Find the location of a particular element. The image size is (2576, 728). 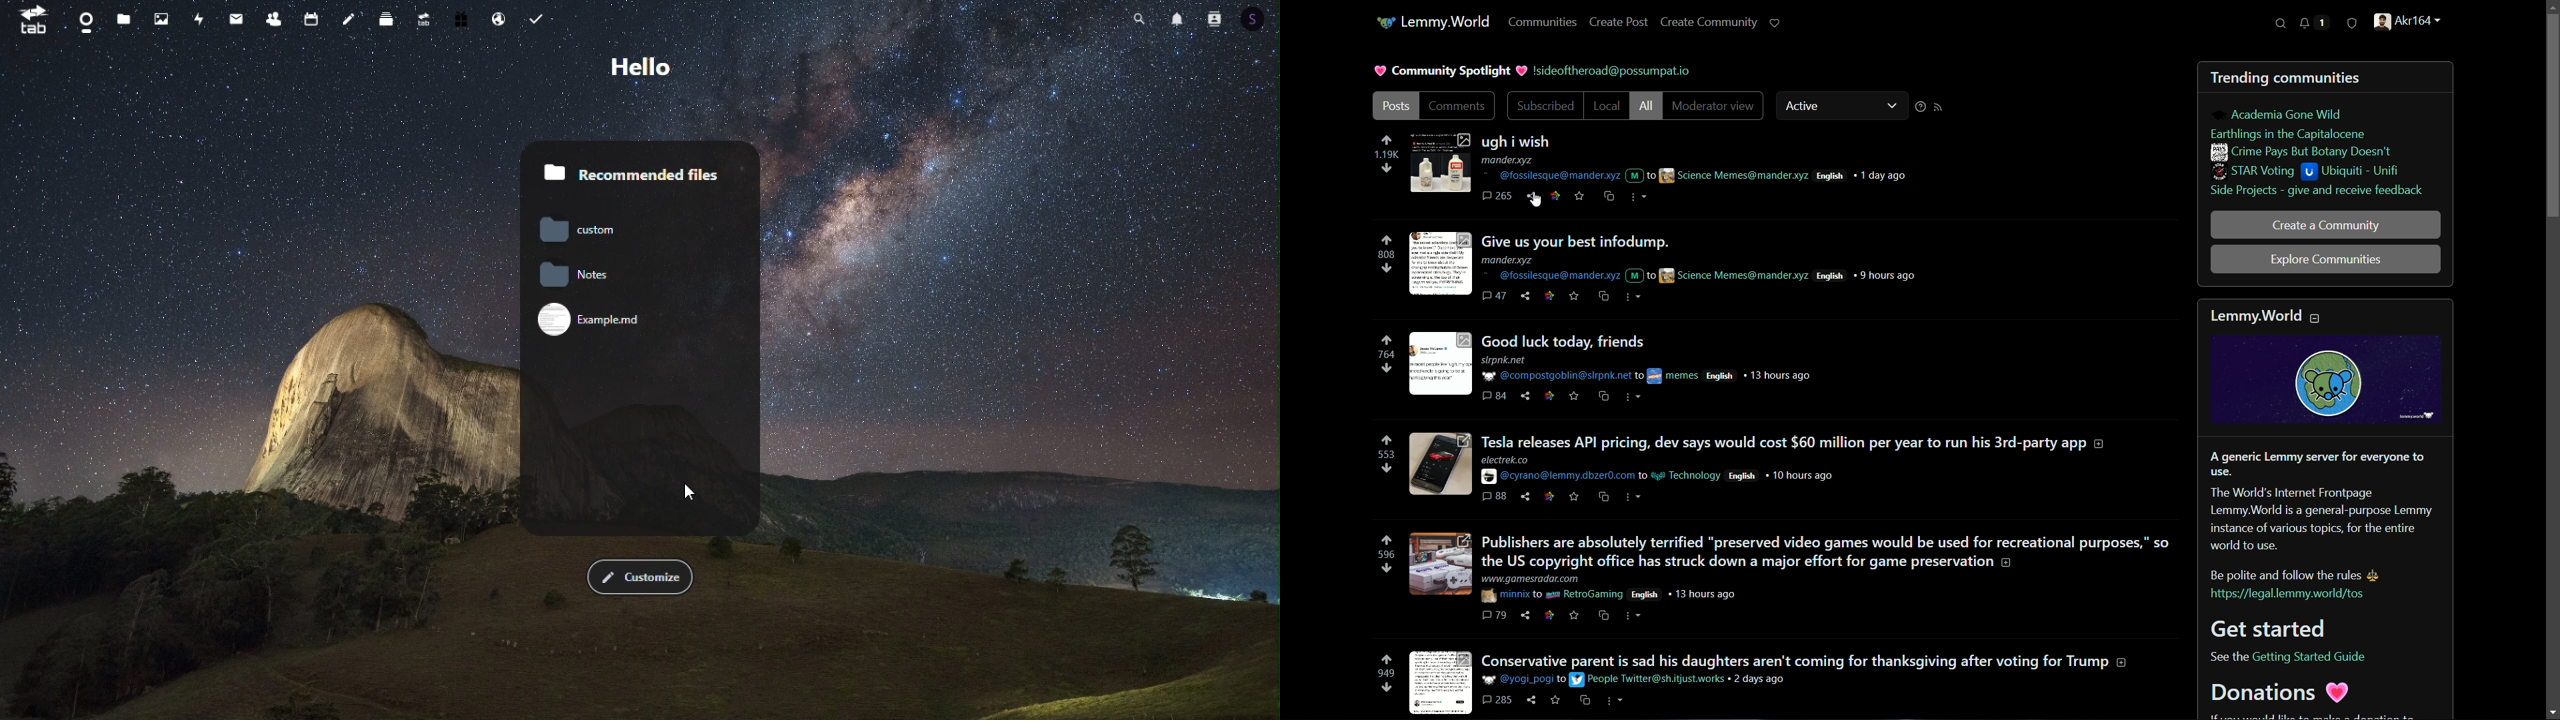

active is located at coordinates (1843, 104).